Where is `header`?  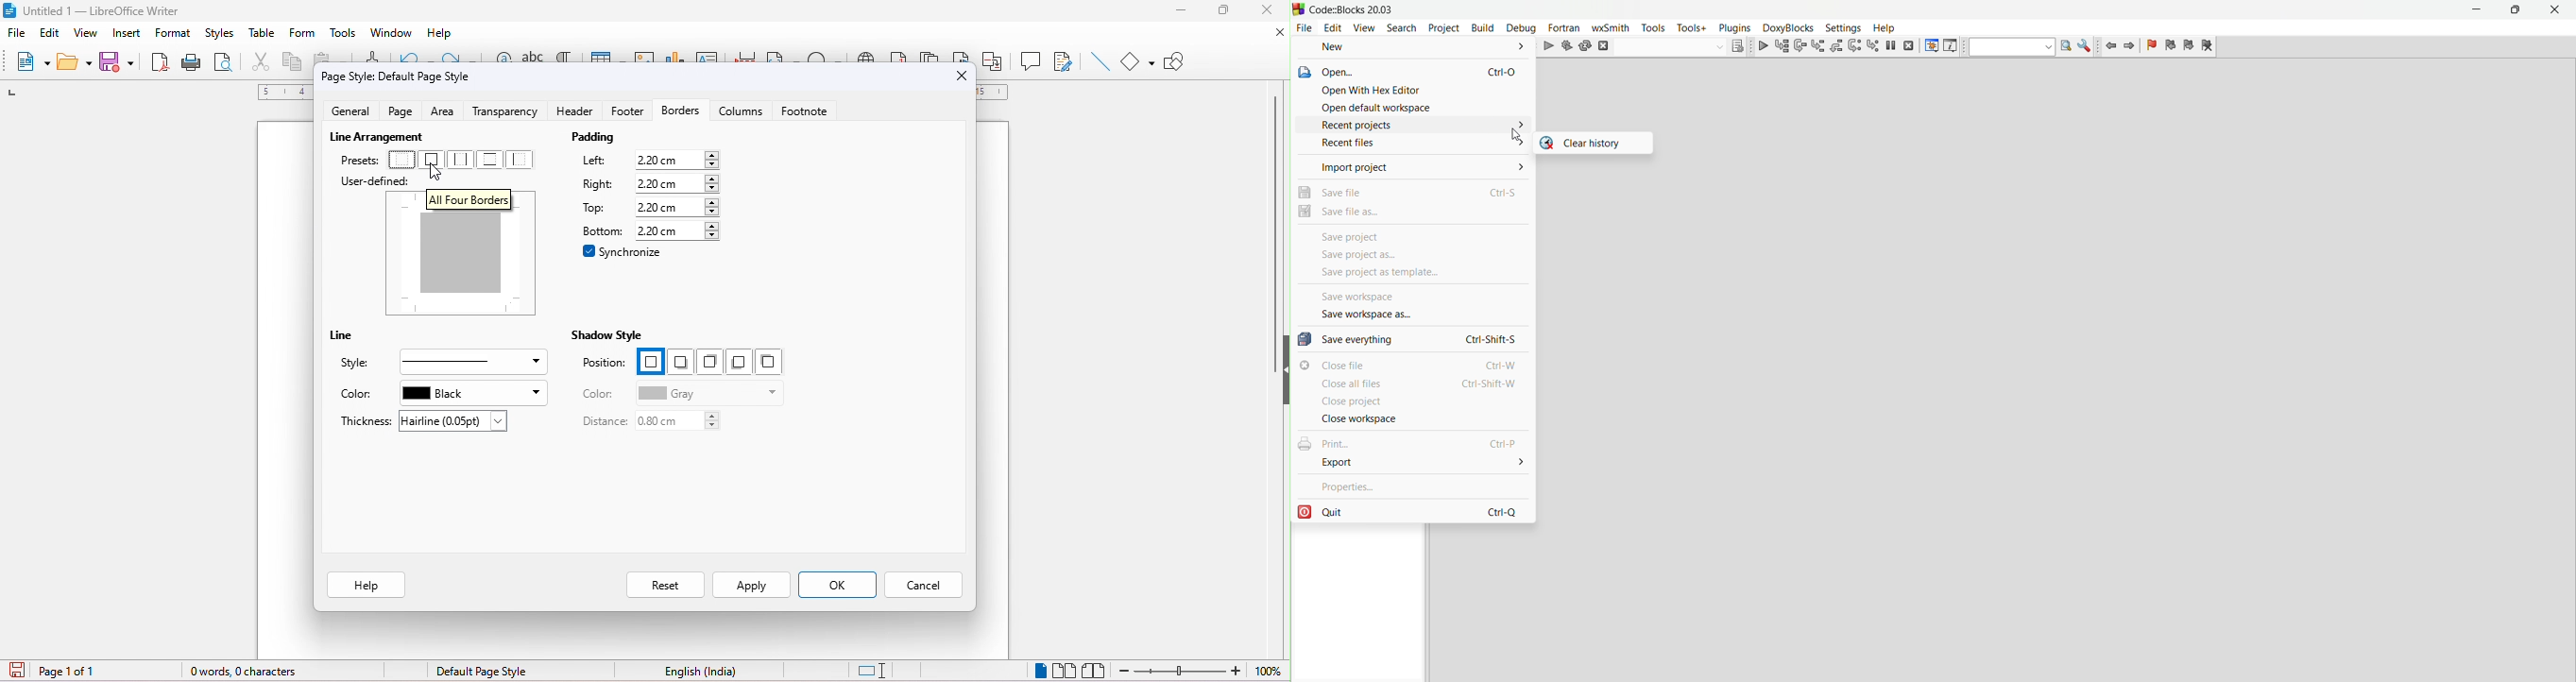
header is located at coordinates (573, 113).